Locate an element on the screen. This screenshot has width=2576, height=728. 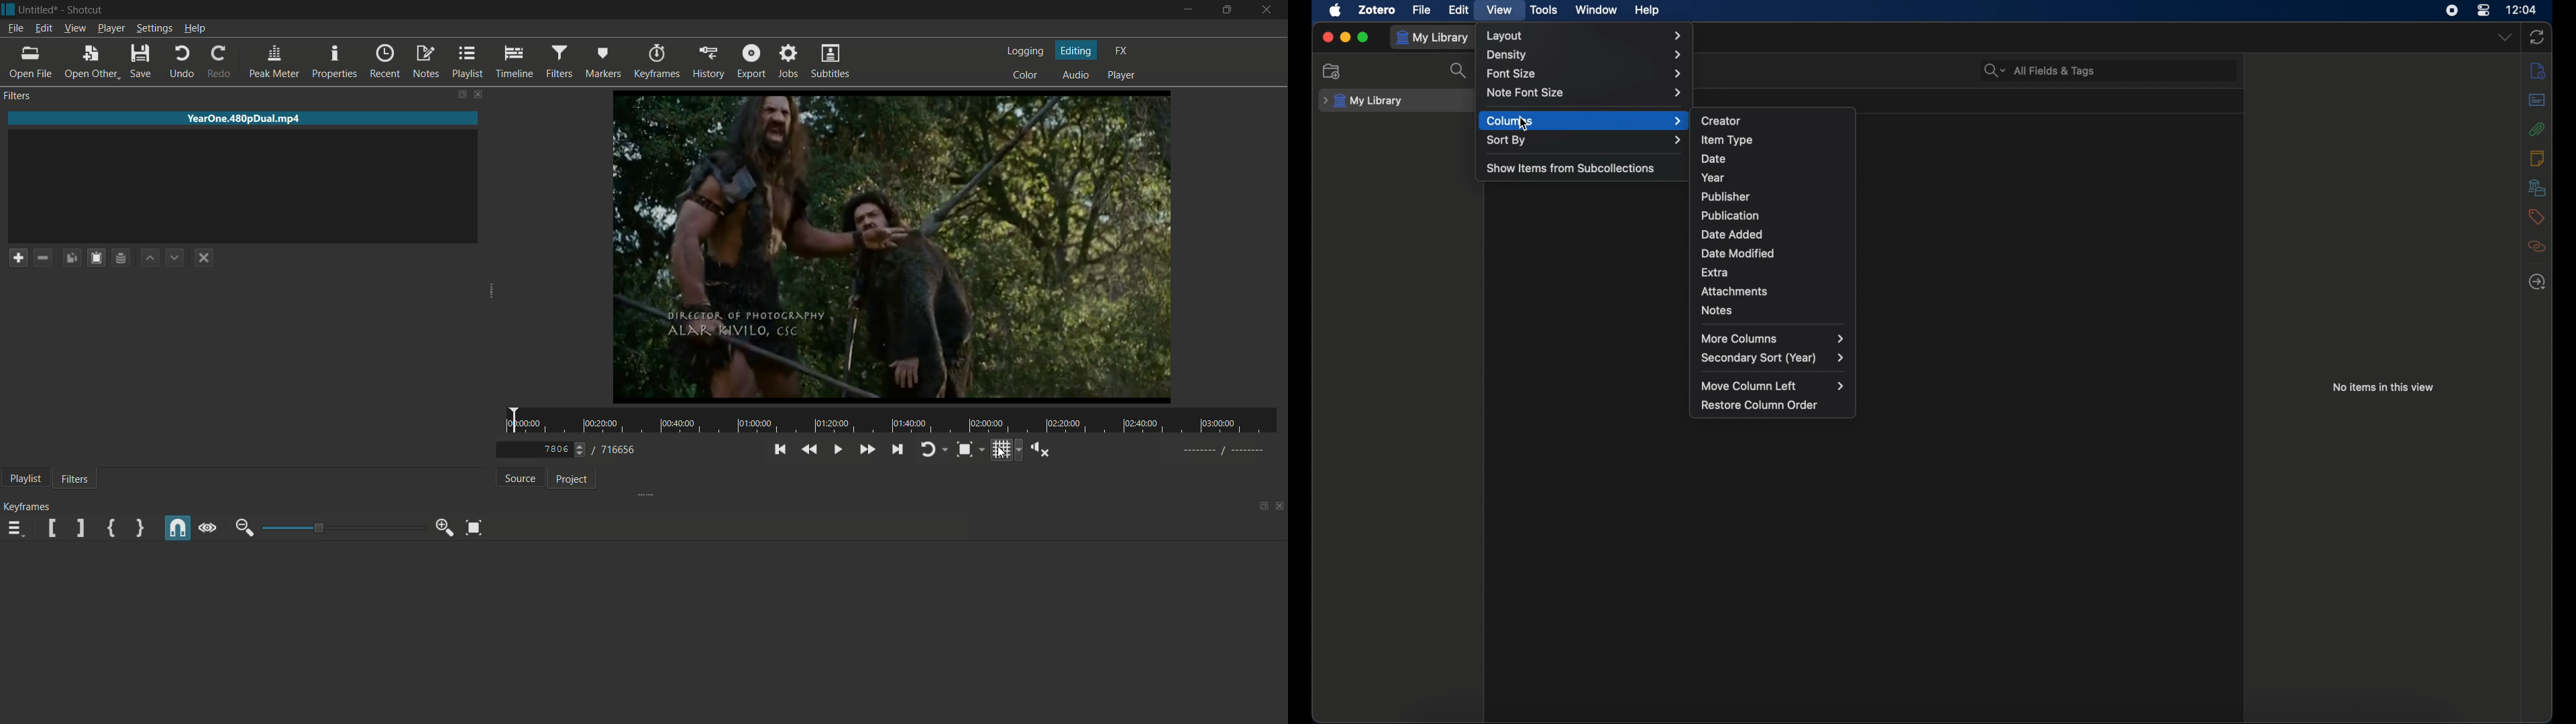
attachments is located at coordinates (2536, 129).